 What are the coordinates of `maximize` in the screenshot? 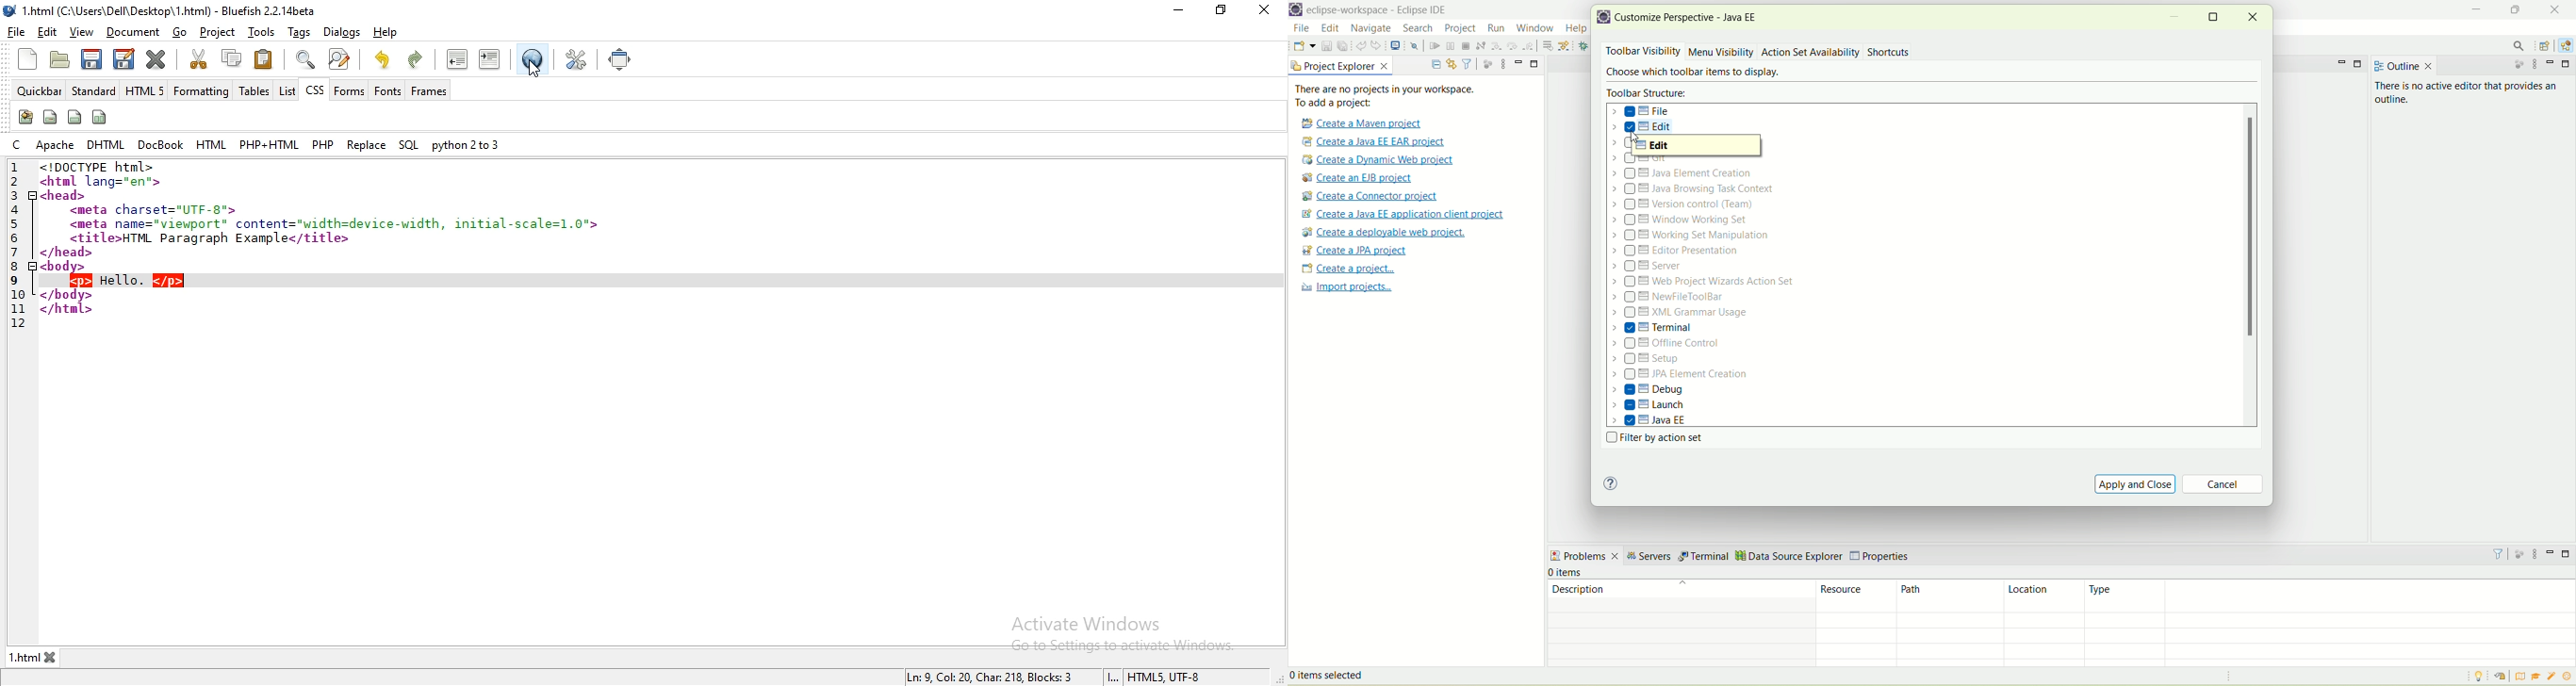 It's located at (2514, 8).